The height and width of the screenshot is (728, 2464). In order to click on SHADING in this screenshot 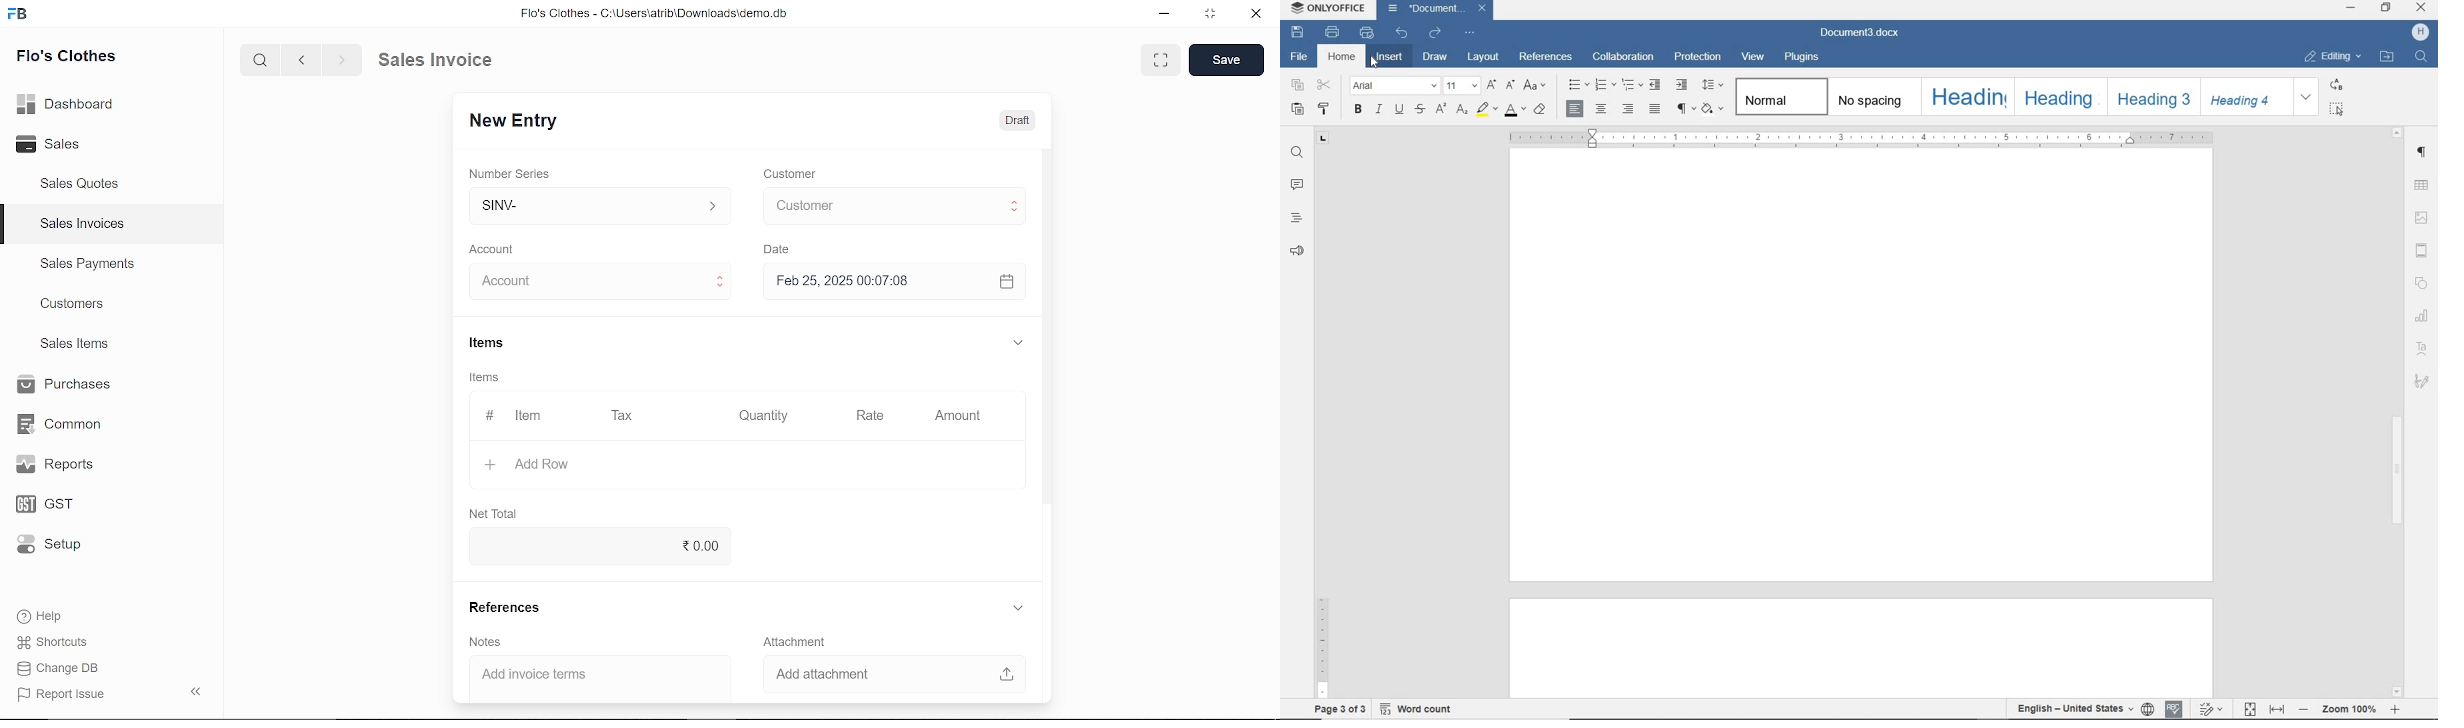, I will do `click(1711, 107)`.